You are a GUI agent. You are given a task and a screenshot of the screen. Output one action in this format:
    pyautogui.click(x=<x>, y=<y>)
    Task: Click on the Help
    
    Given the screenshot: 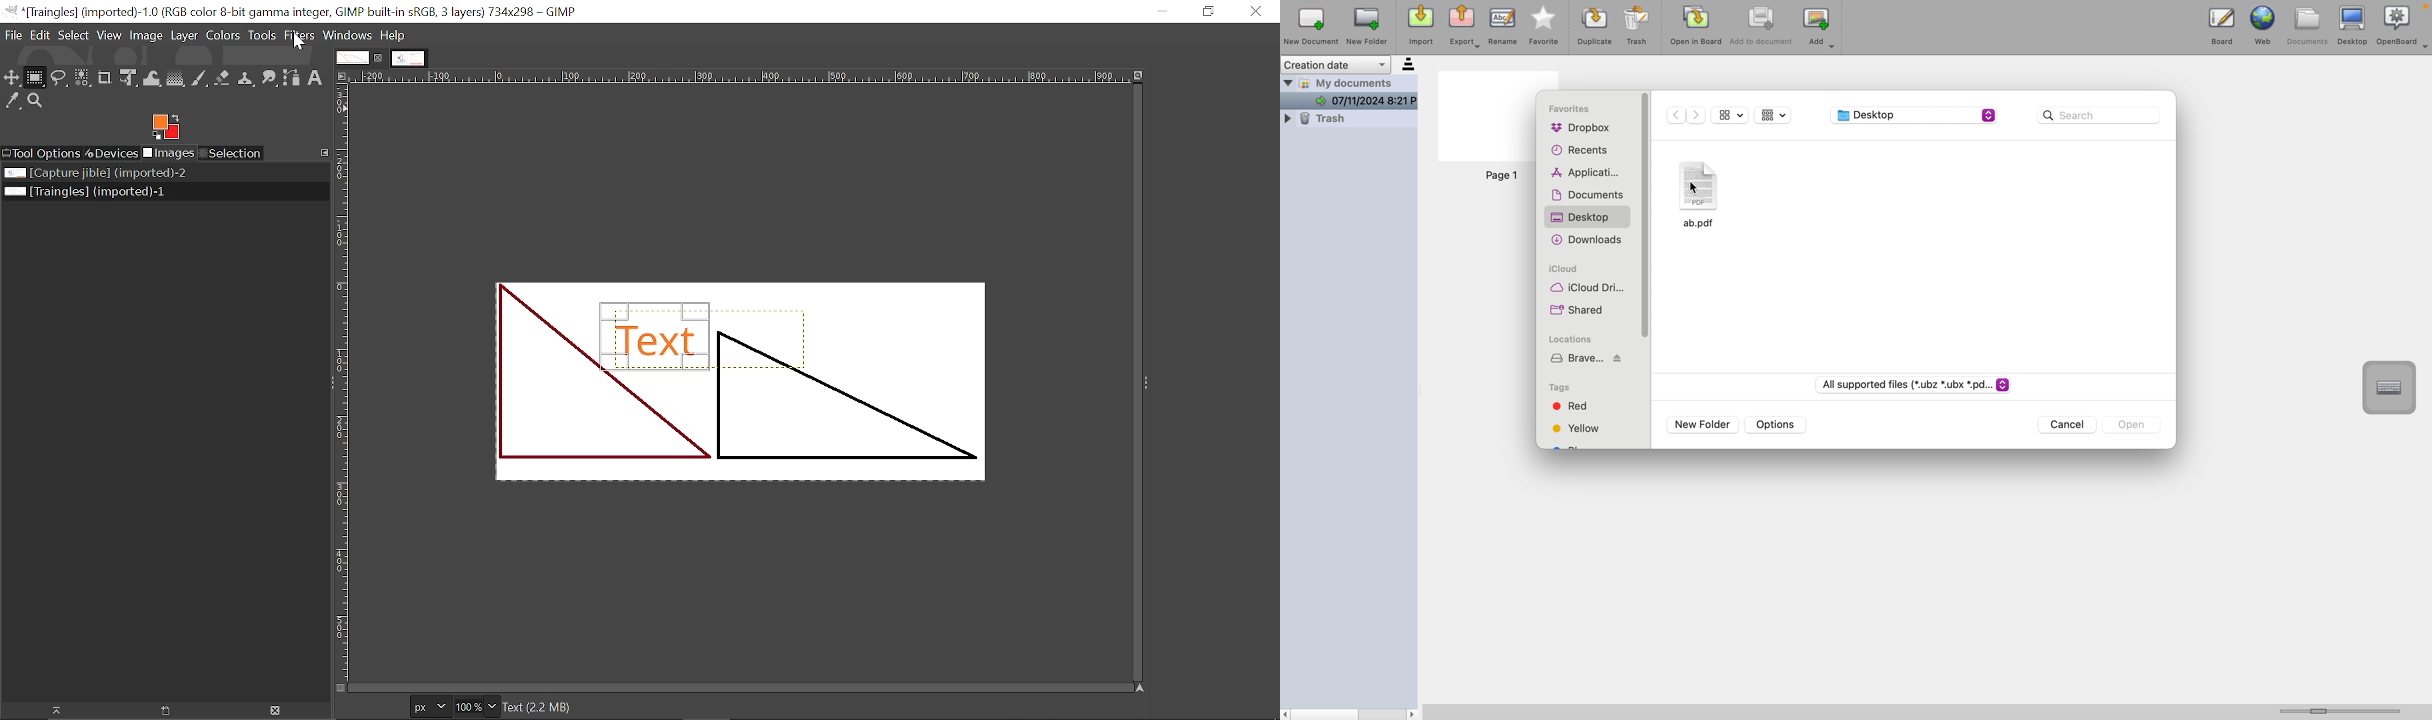 What is the action you would take?
    pyautogui.click(x=393, y=35)
    